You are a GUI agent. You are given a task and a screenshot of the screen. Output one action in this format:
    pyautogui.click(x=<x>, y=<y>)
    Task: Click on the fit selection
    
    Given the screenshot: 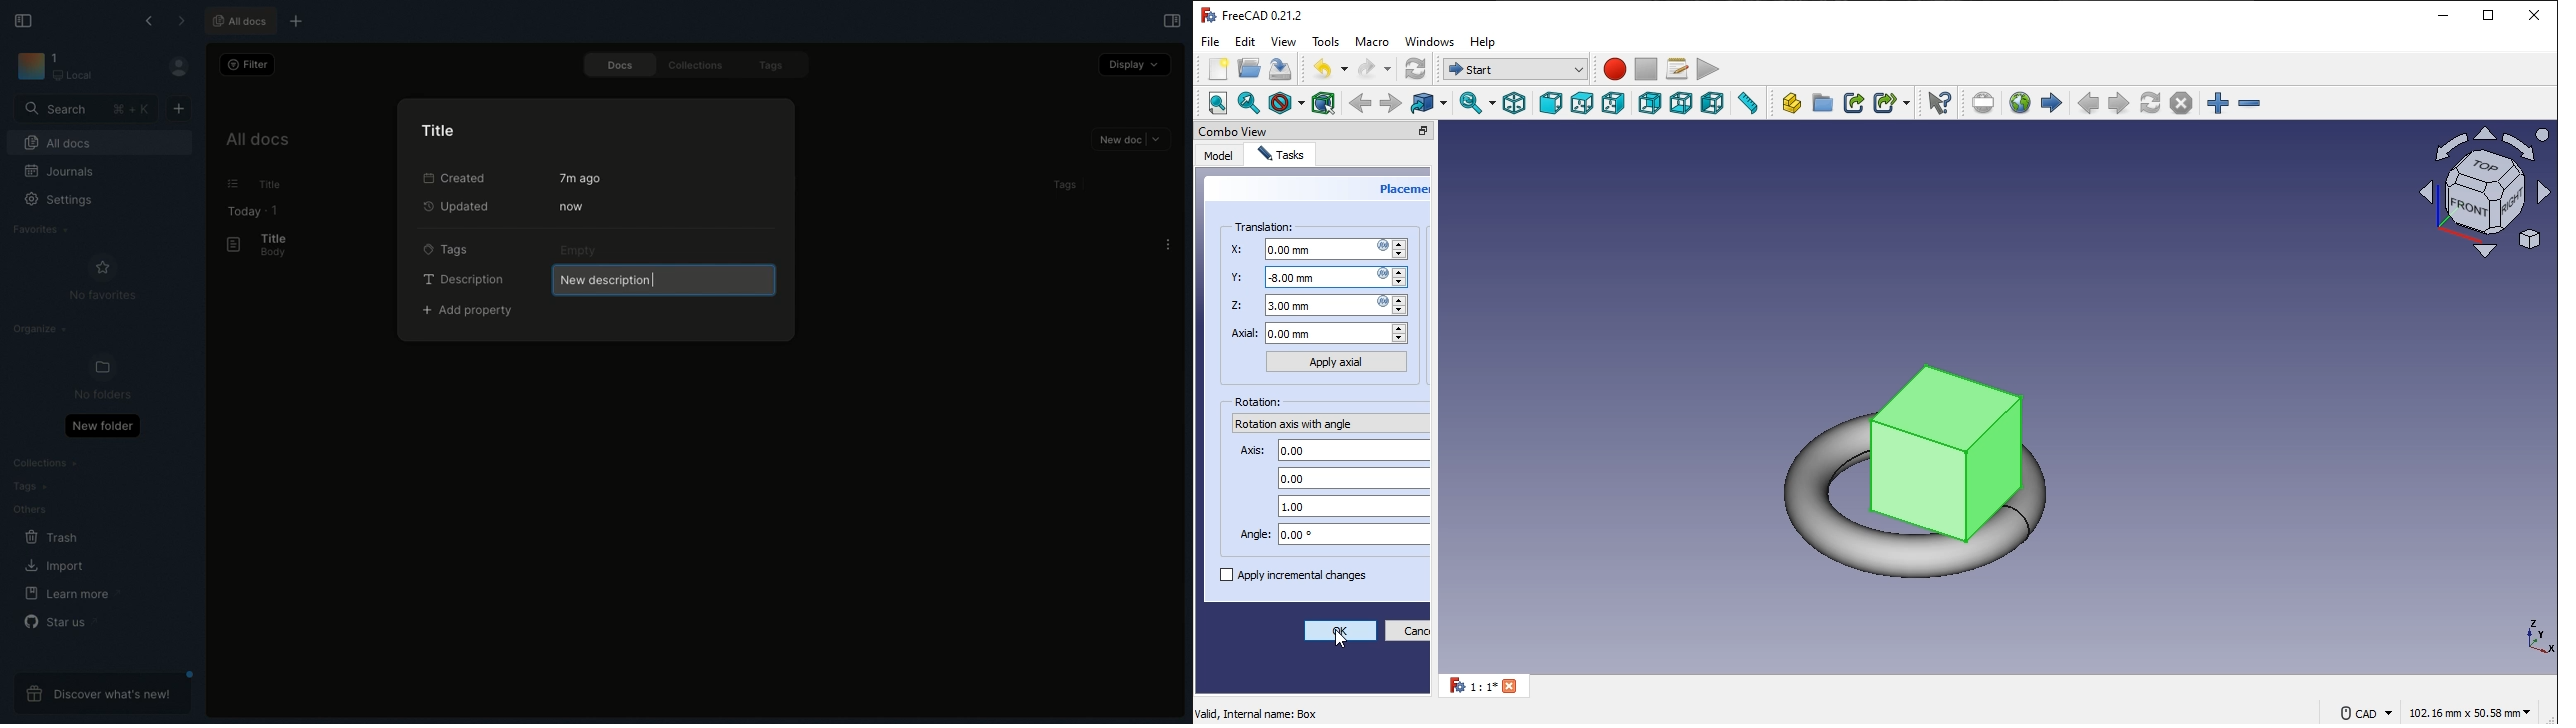 What is the action you would take?
    pyautogui.click(x=1253, y=101)
    